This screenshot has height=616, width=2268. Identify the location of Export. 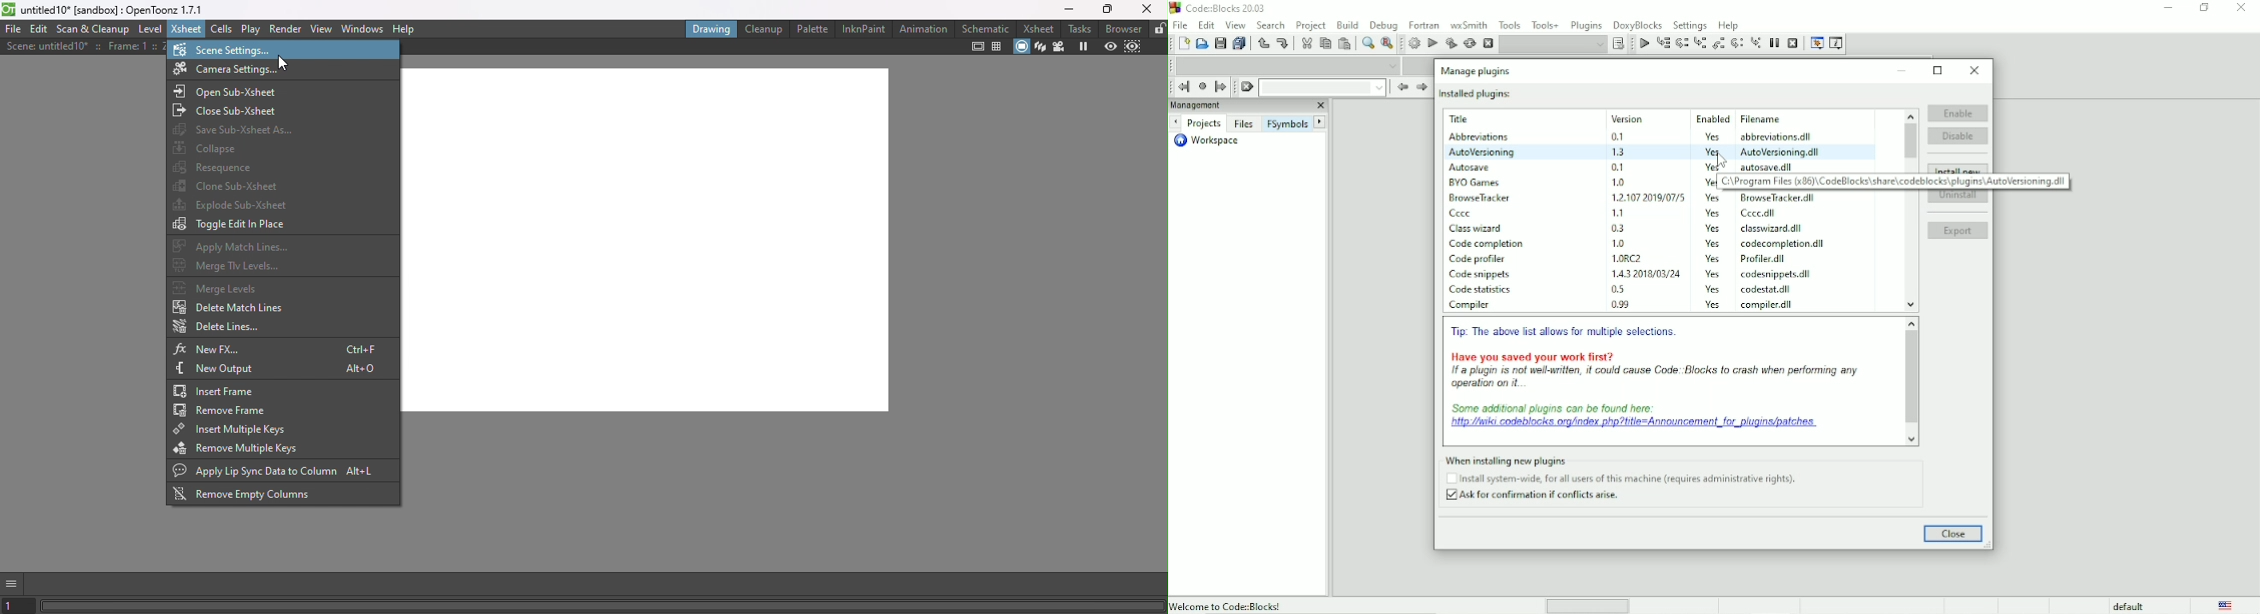
(1958, 232).